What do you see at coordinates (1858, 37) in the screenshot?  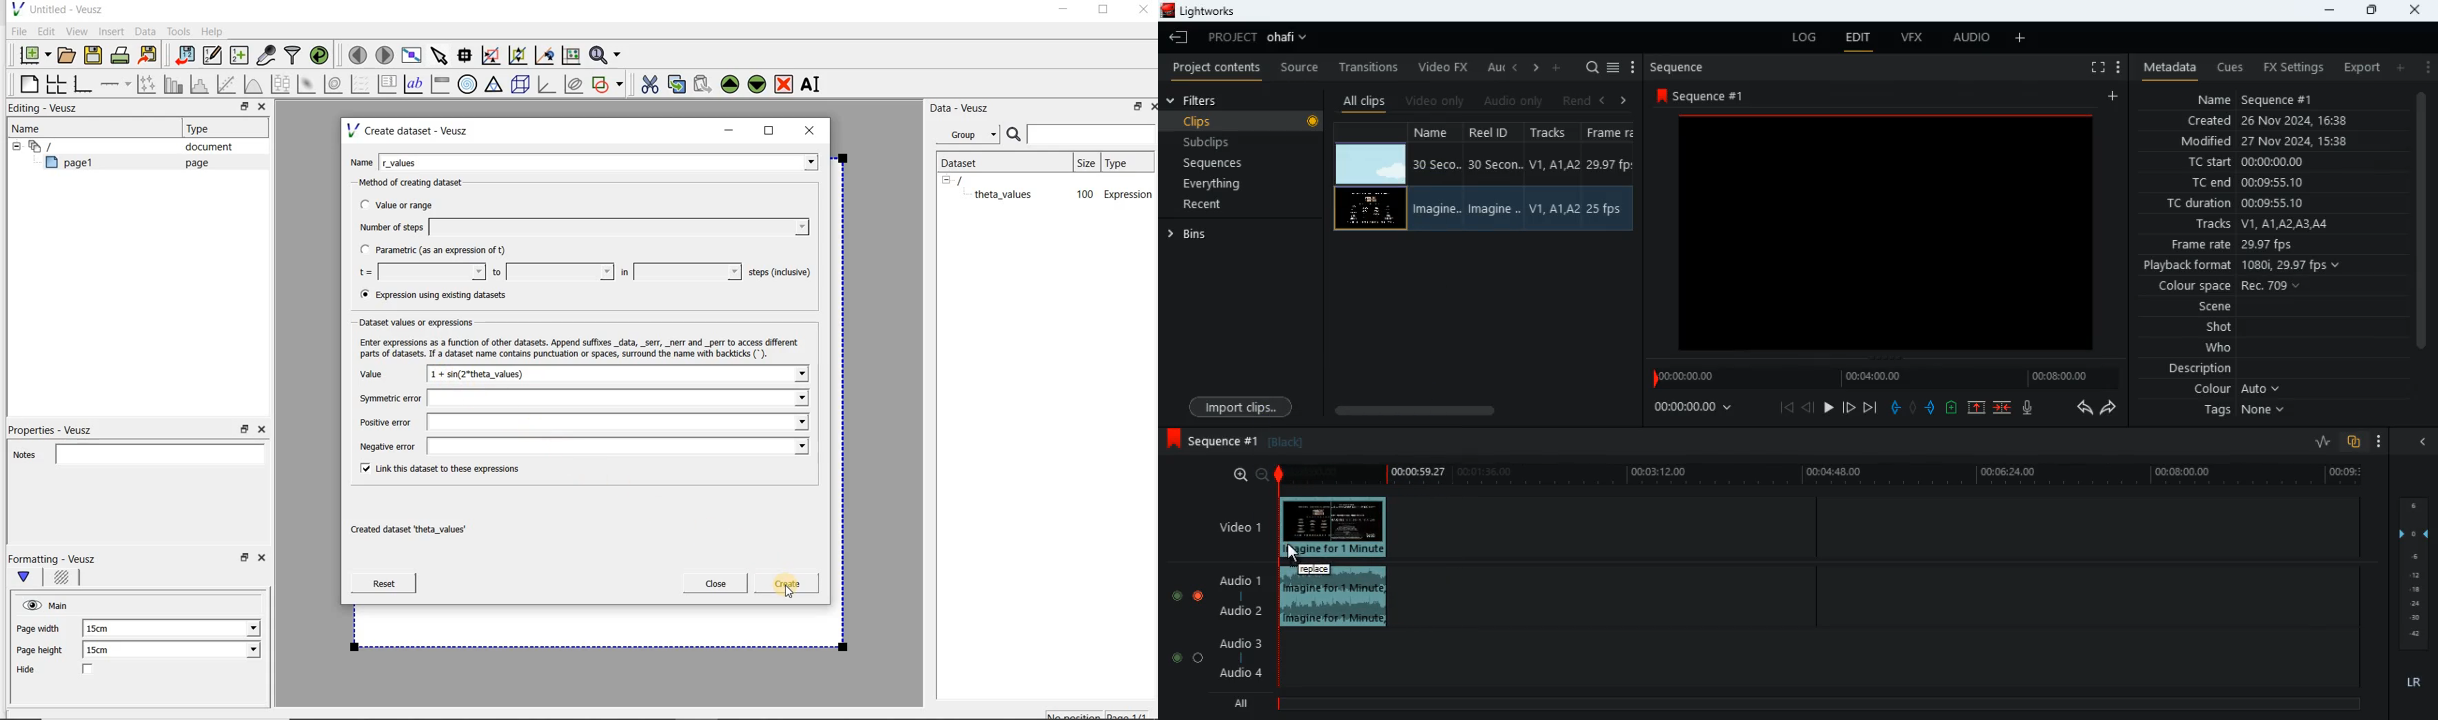 I see `edit` at bounding box center [1858, 37].